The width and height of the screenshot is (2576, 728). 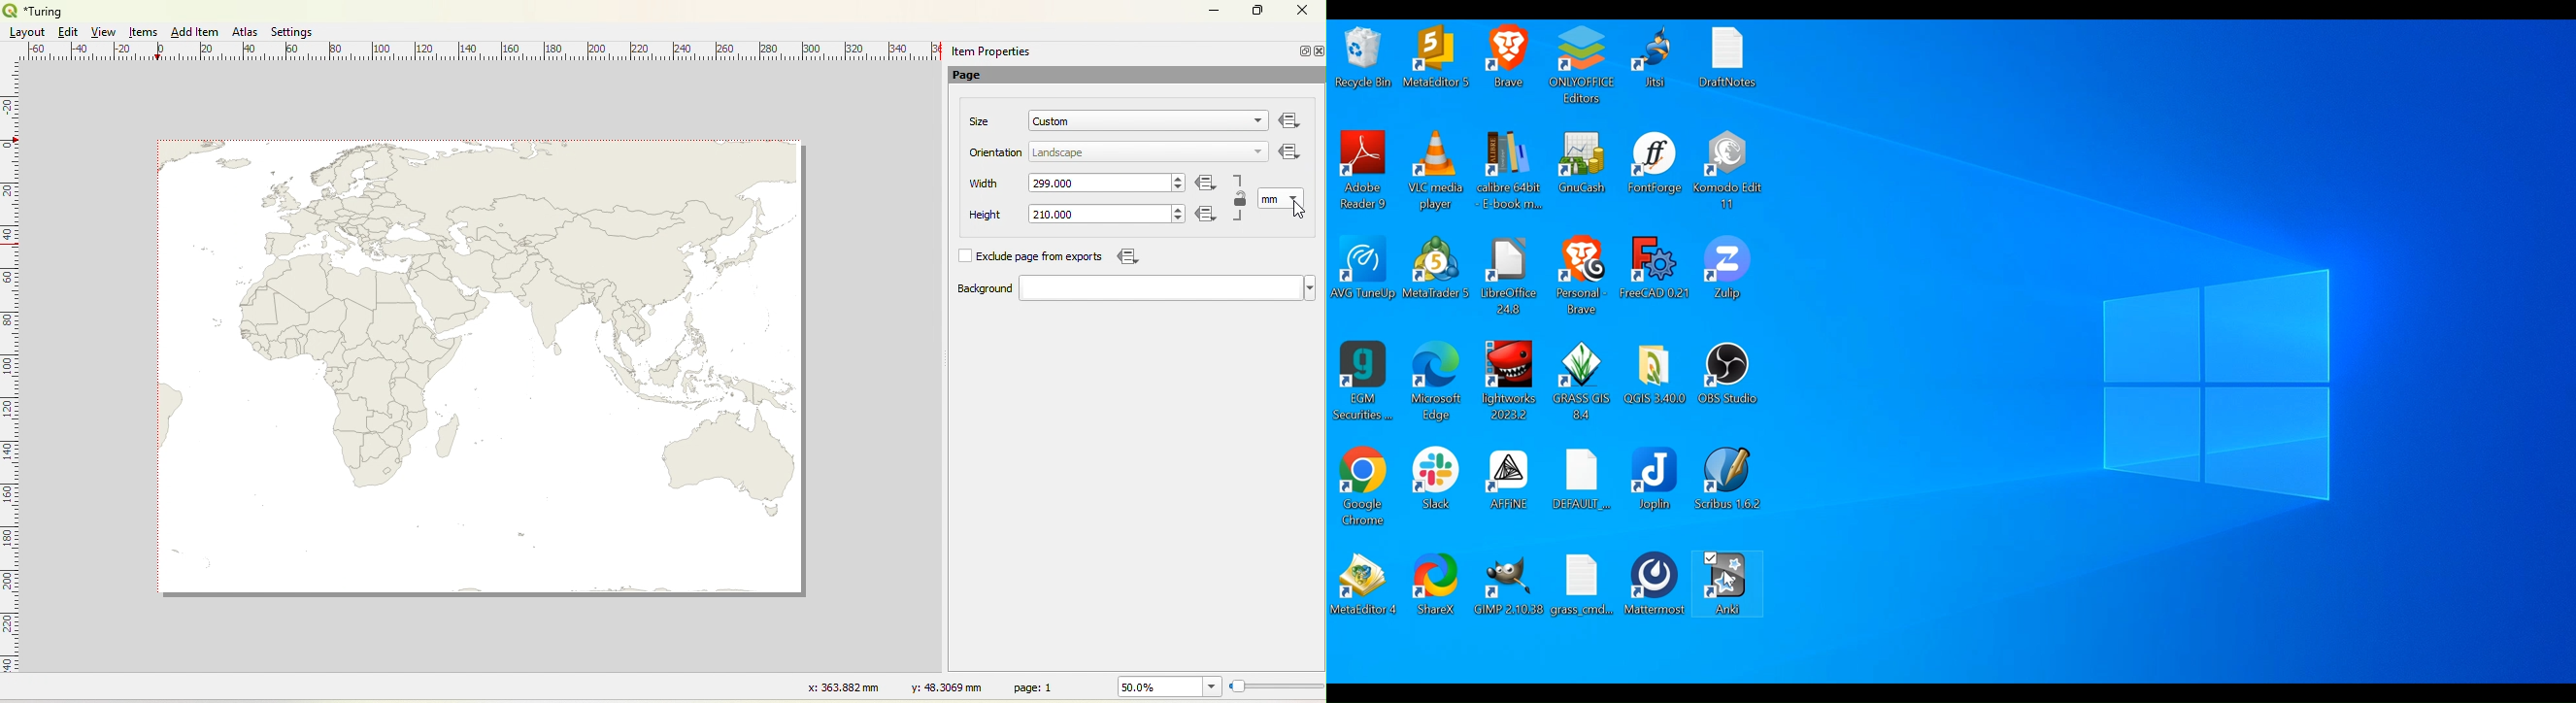 What do you see at coordinates (11, 380) in the screenshot?
I see `Ruler` at bounding box center [11, 380].